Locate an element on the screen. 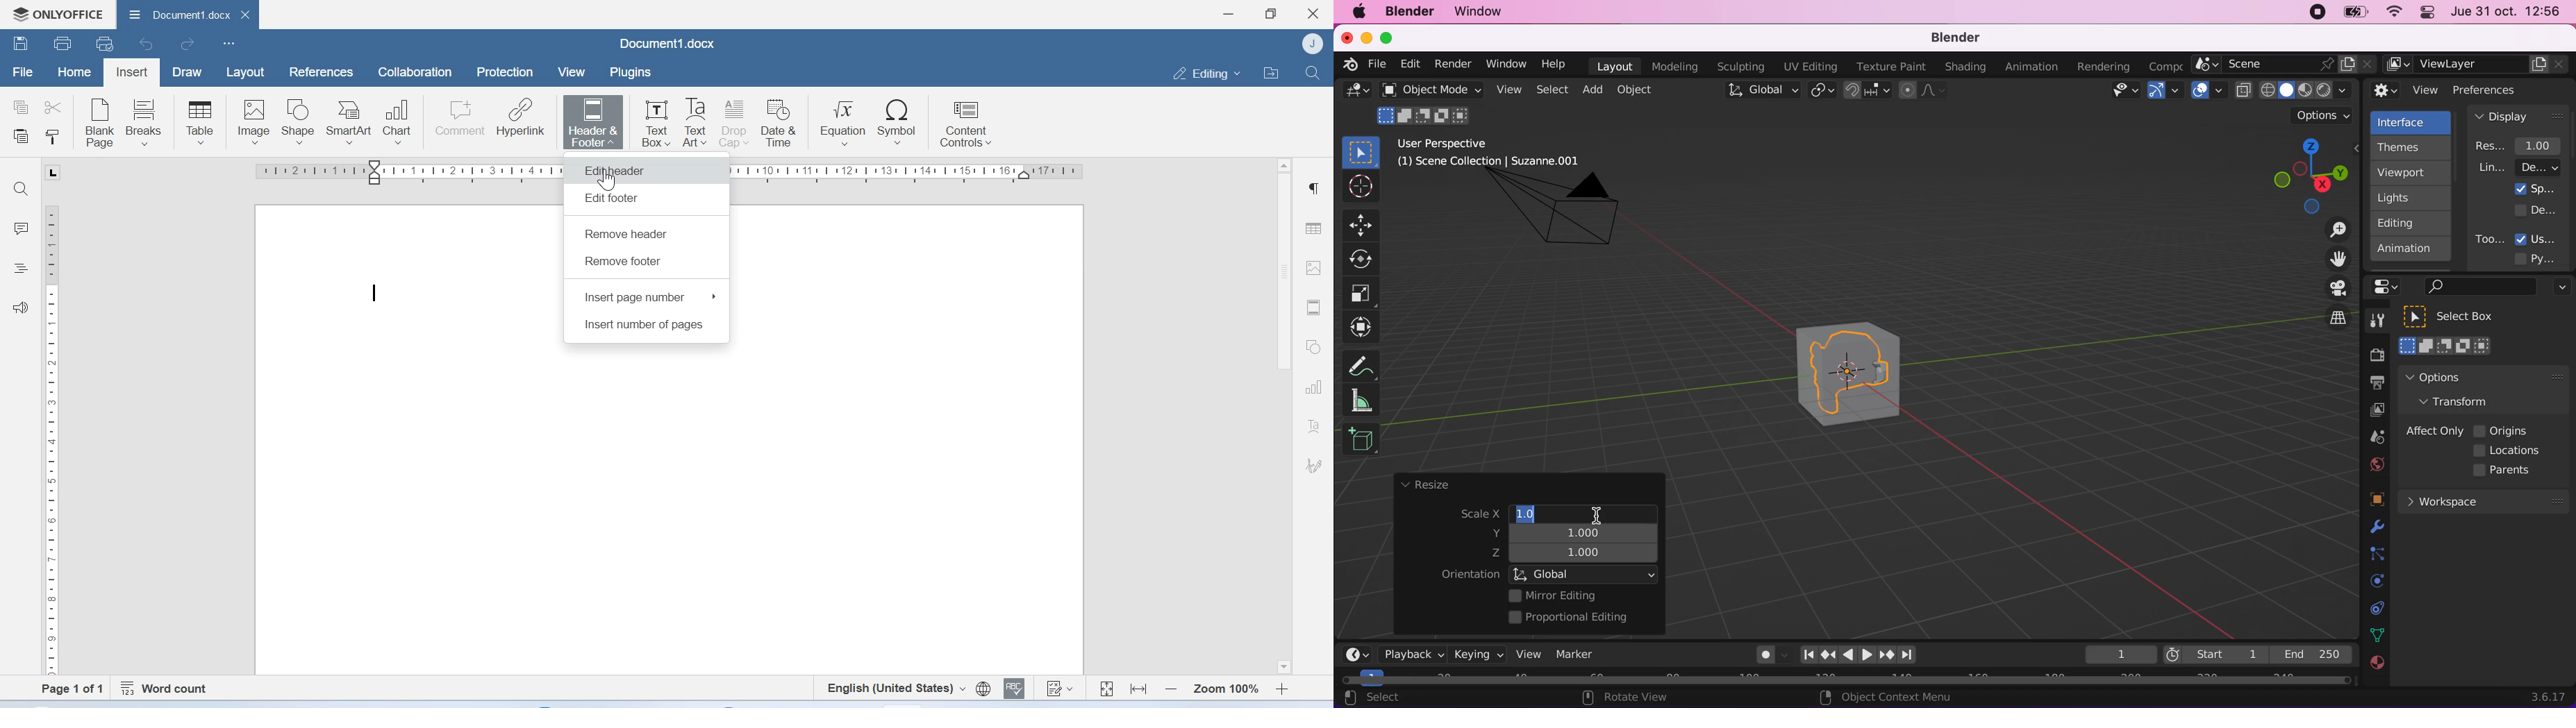  tools is located at coordinates (2372, 322).